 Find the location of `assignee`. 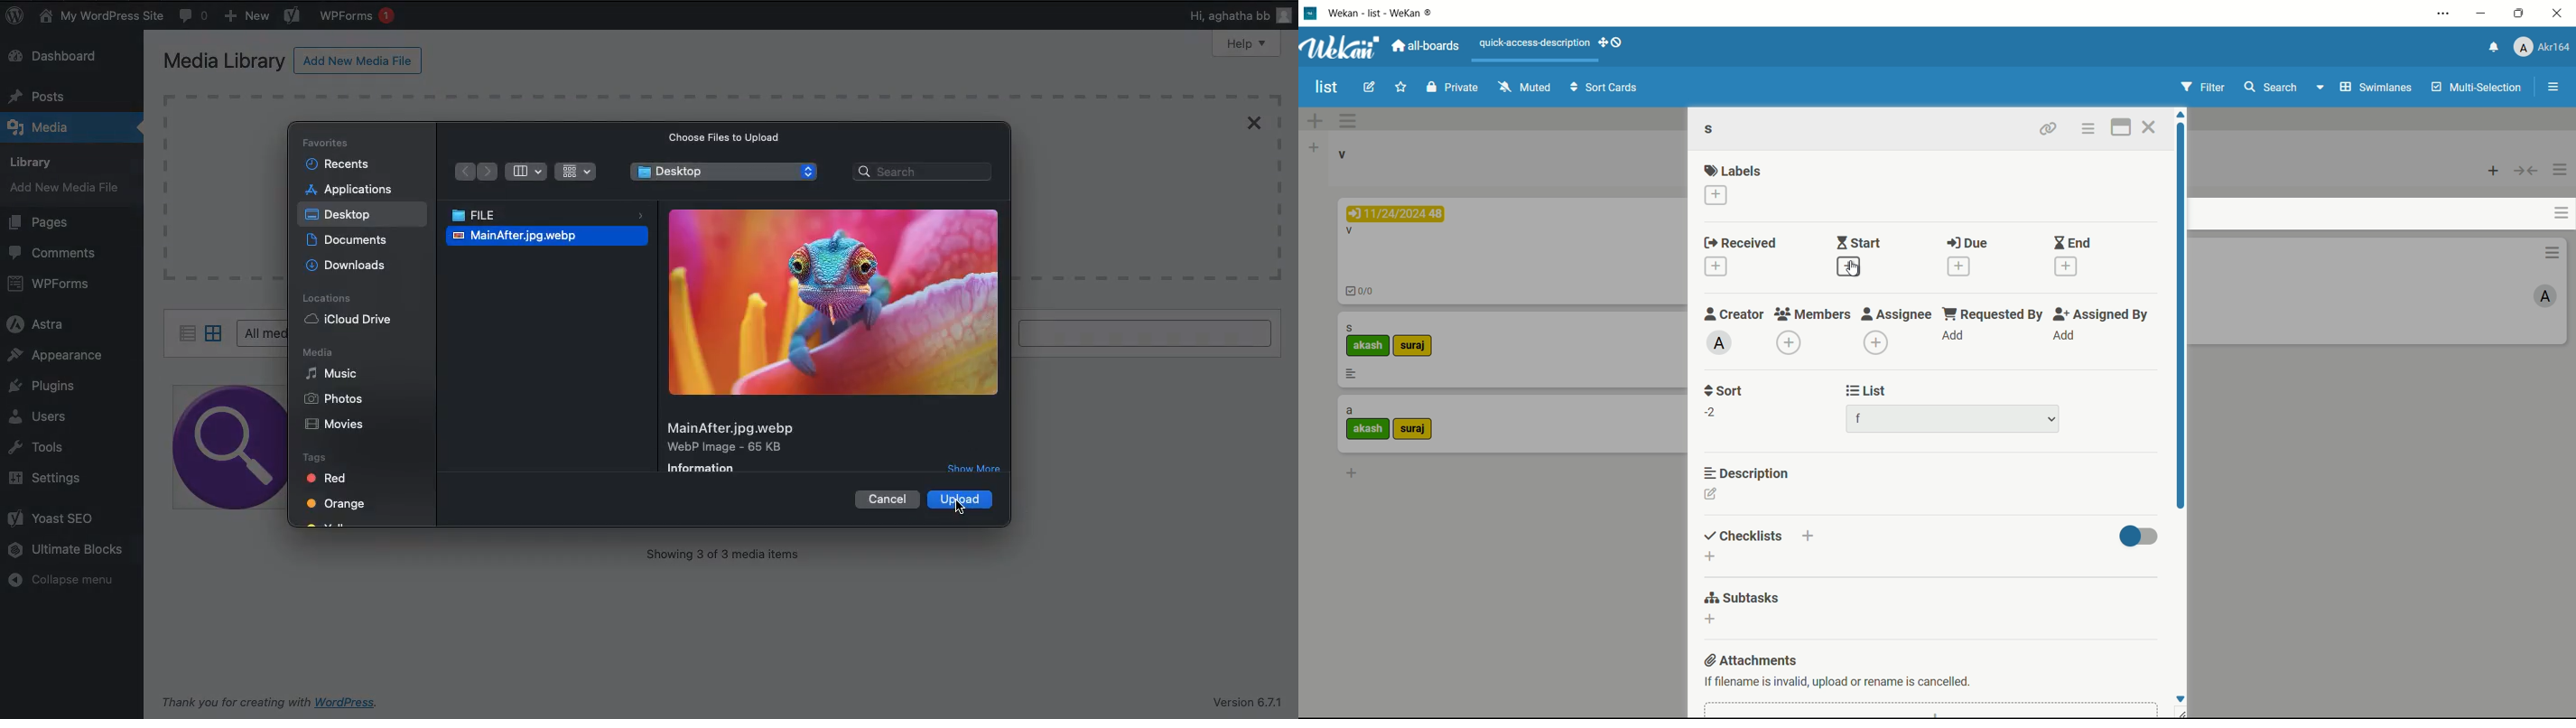

assignee is located at coordinates (1899, 314).